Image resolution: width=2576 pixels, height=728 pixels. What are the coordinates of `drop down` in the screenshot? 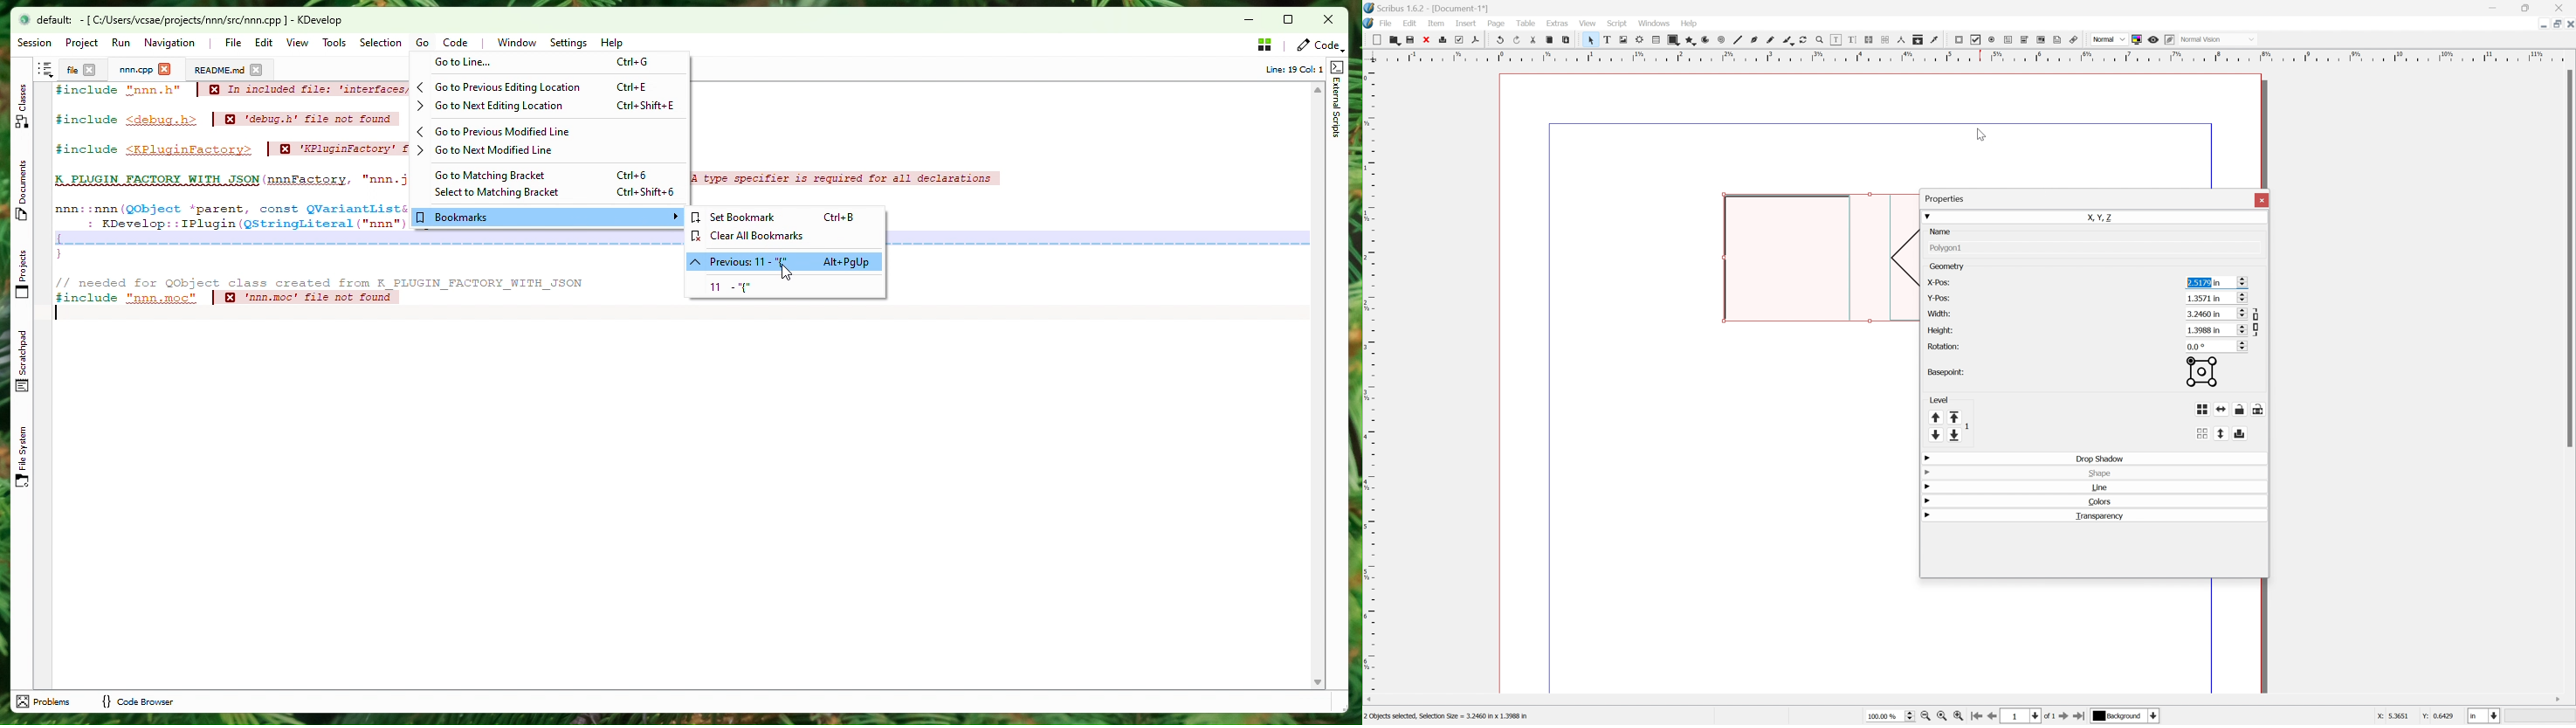 It's located at (1928, 470).